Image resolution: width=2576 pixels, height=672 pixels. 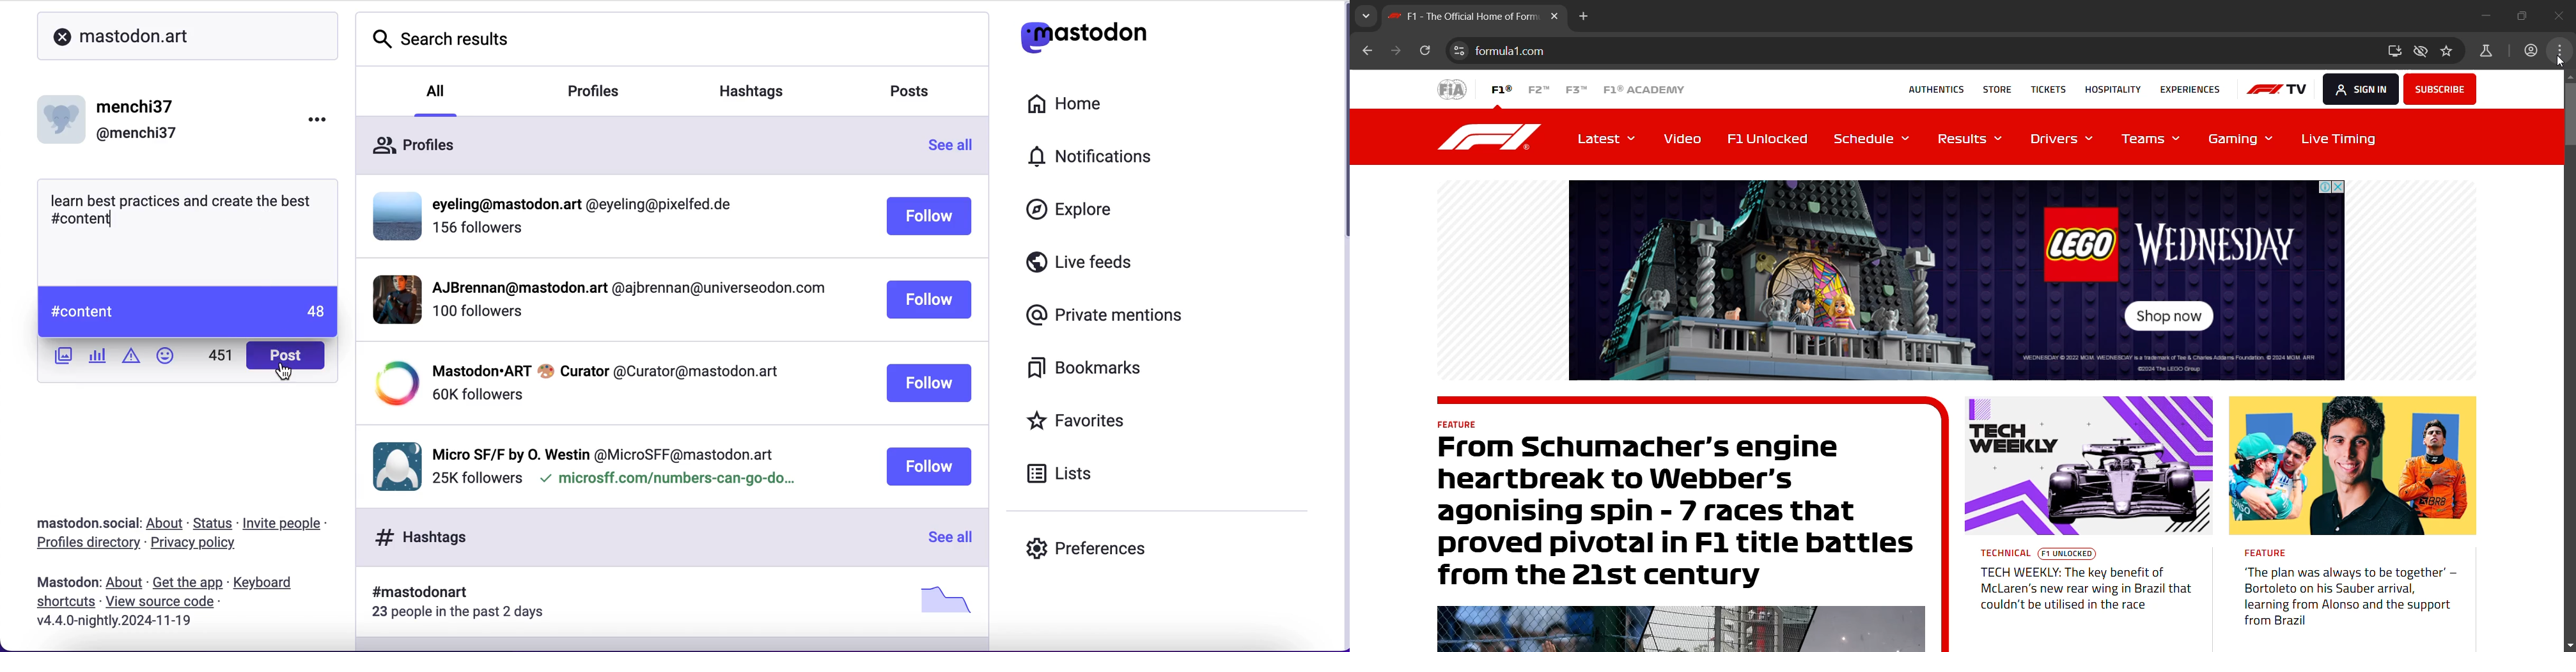 What do you see at coordinates (62, 583) in the screenshot?
I see `mastodon` at bounding box center [62, 583].